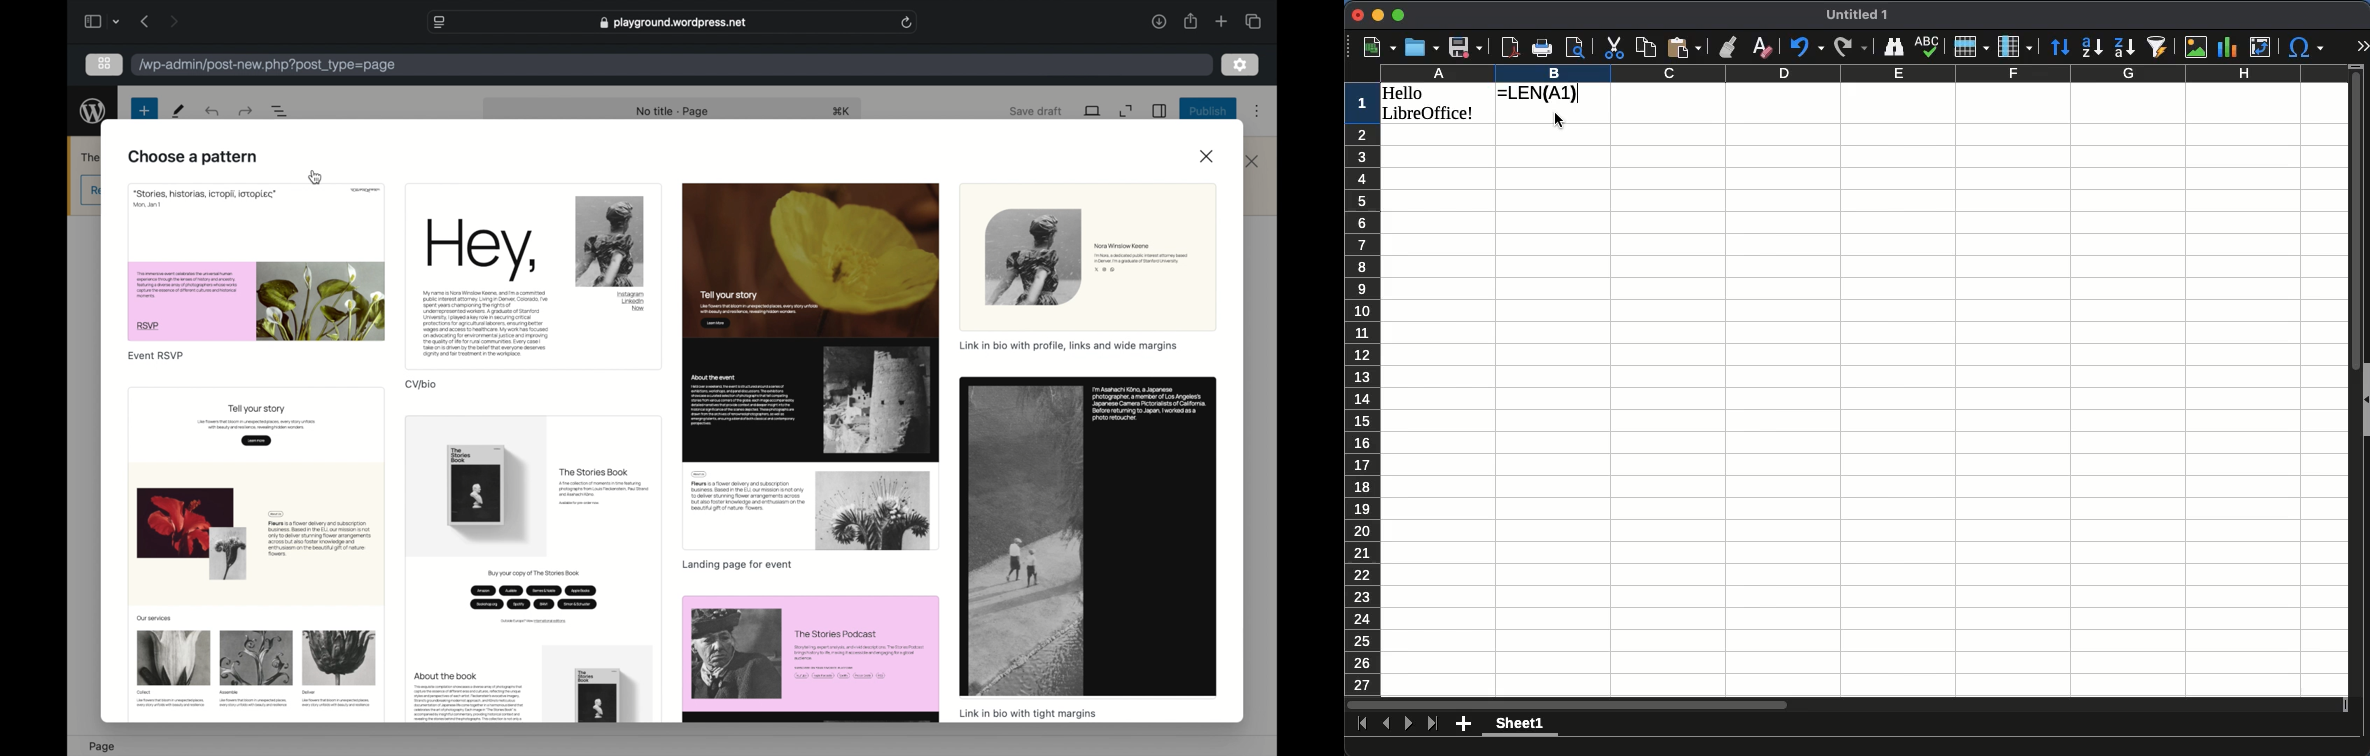  I want to click on clone formatting, so click(1726, 46).